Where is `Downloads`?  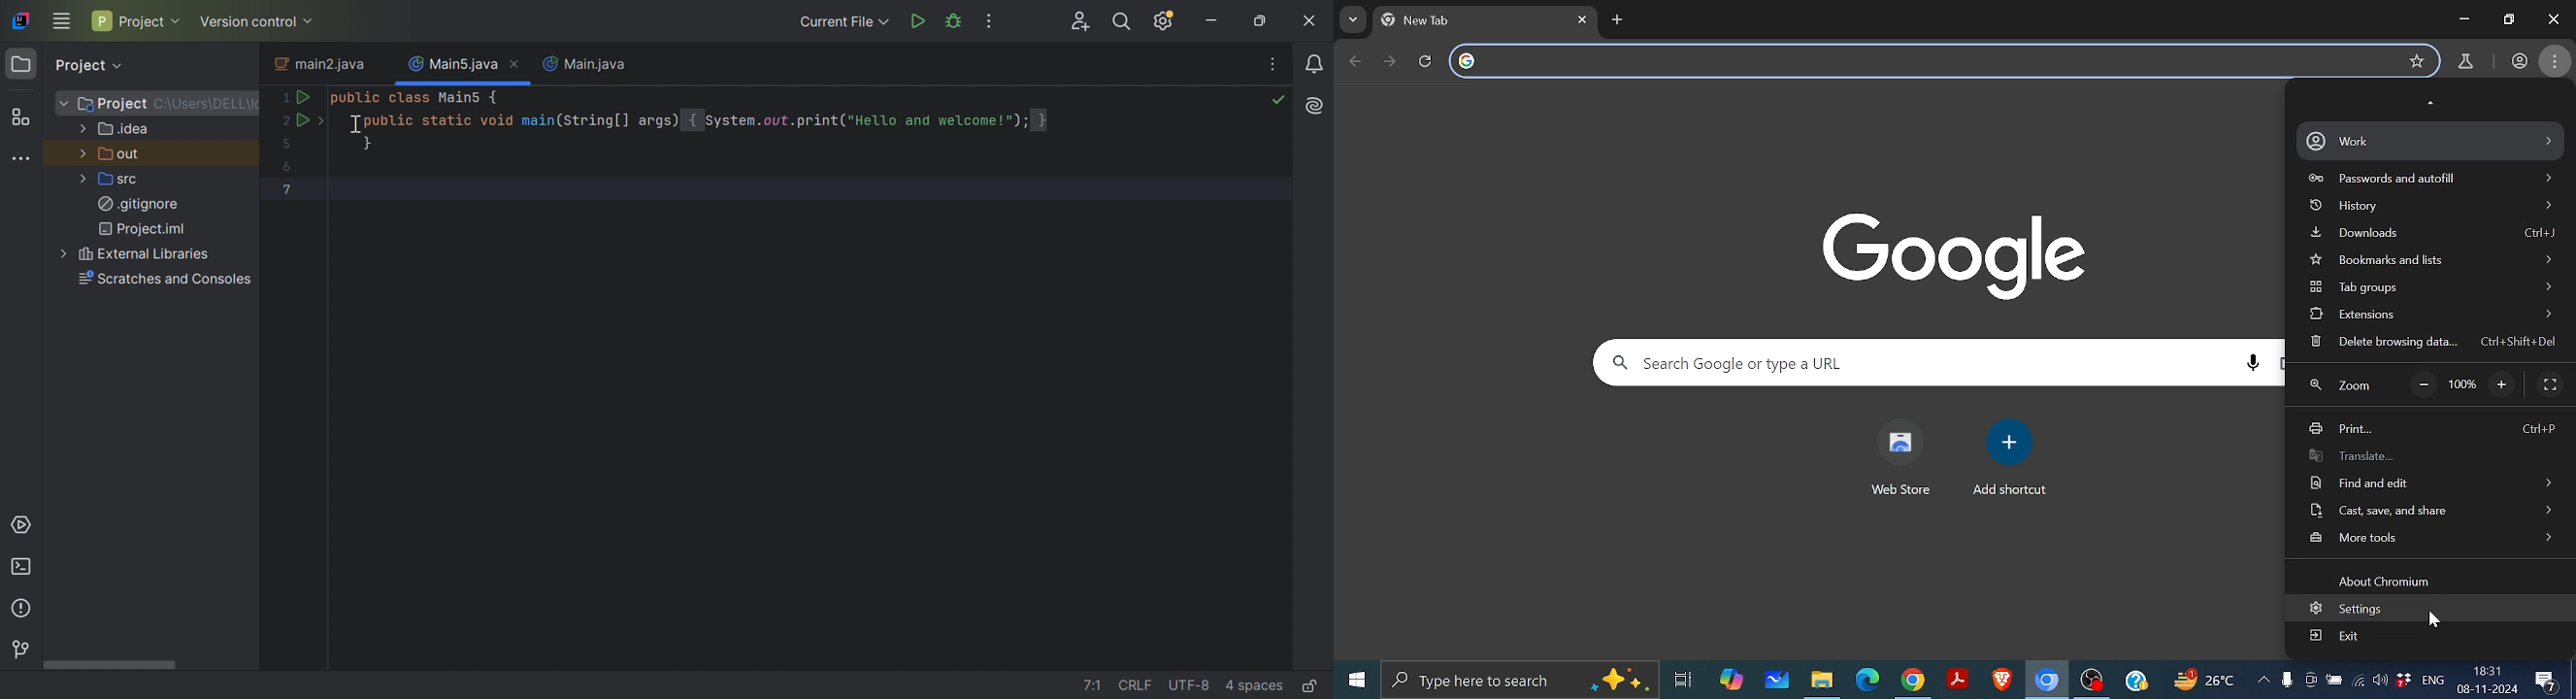
Downloads is located at coordinates (2435, 234).